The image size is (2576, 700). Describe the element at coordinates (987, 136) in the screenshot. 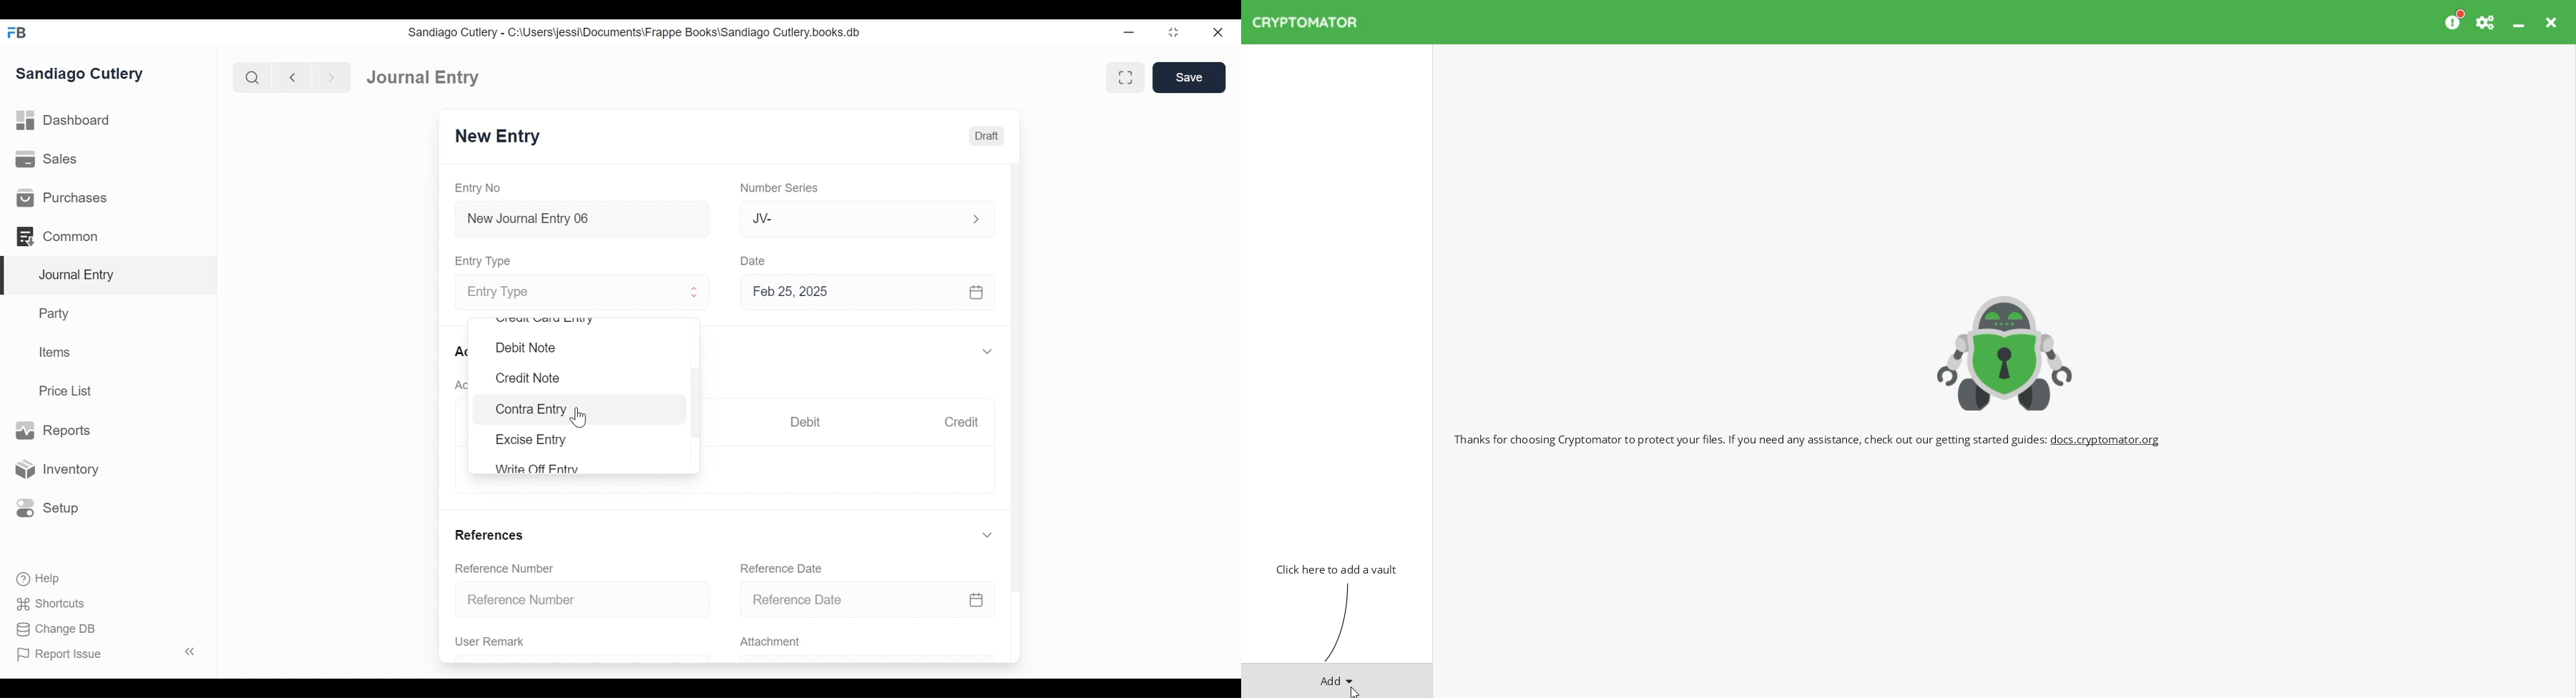

I see `Draft` at that location.